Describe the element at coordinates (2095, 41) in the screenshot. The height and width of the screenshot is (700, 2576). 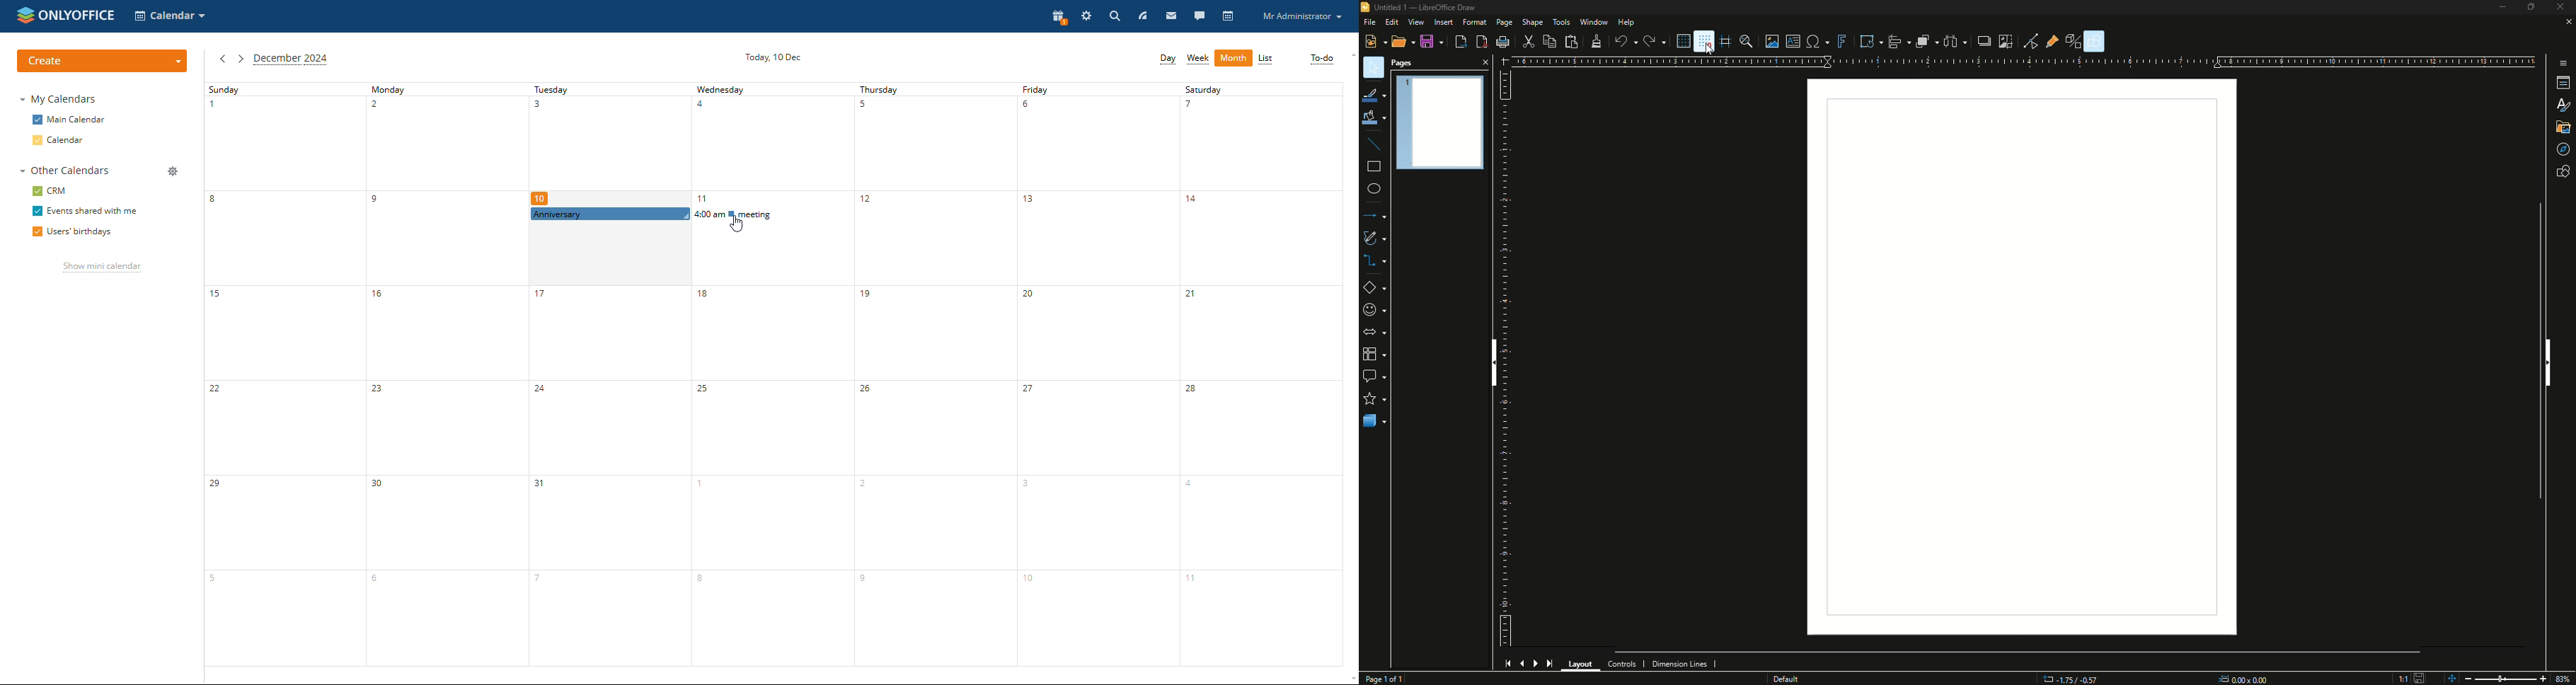
I see `Show Draw Function` at that location.